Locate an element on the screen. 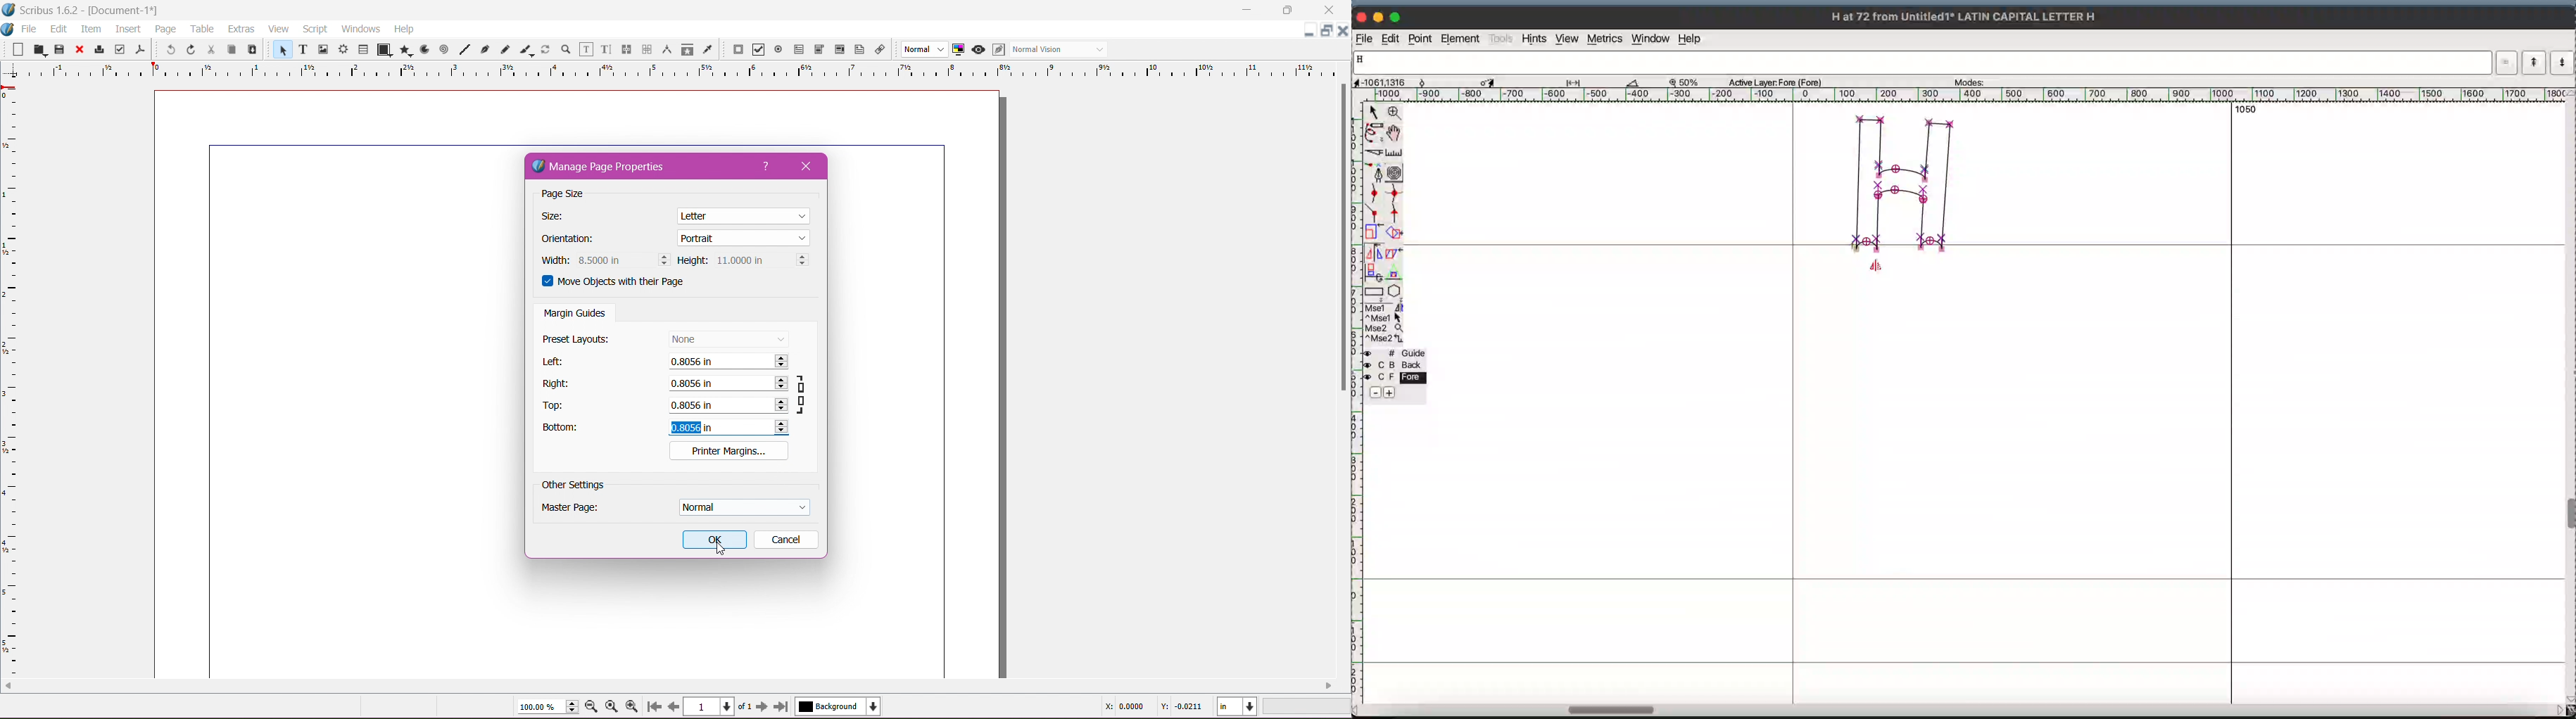  Script is located at coordinates (315, 29).